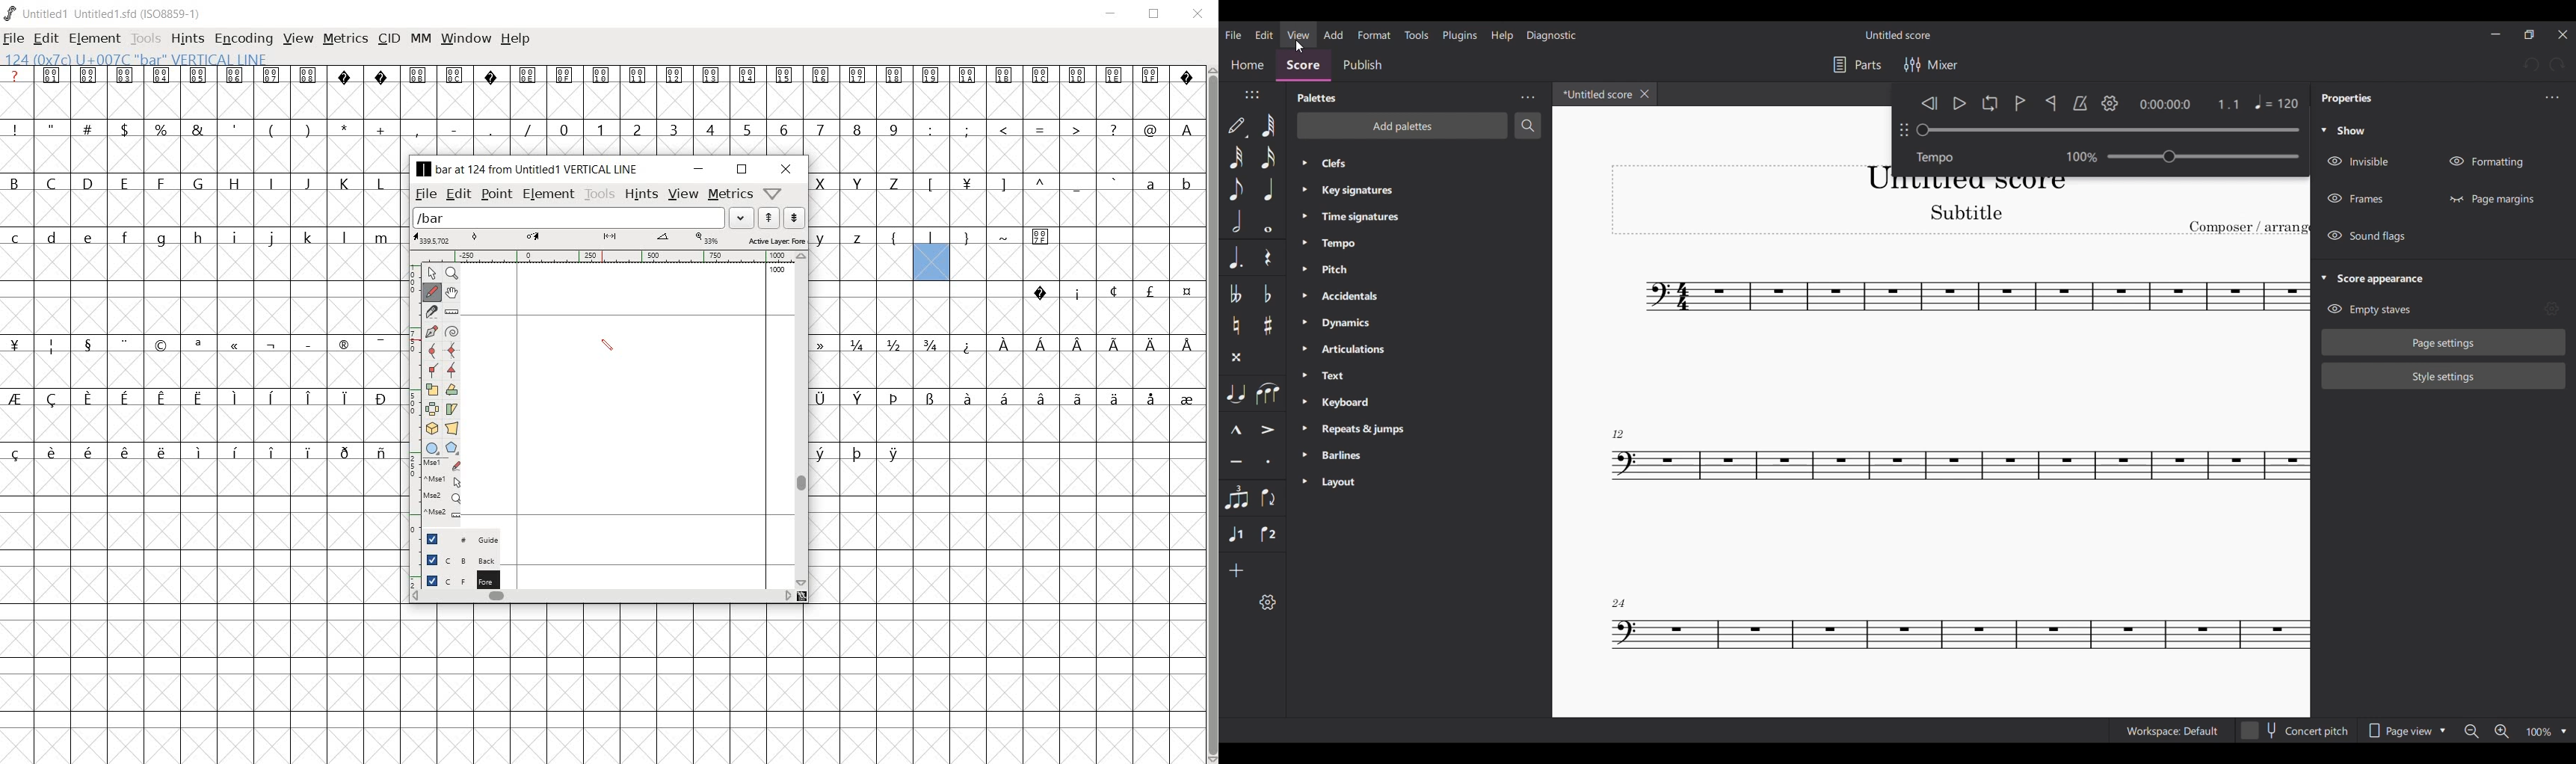 This screenshot has width=2576, height=784. What do you see at coordinates (1268, 326) in the screenshot?
I see `Toggle sharp` at bounding box center [1268, 326].